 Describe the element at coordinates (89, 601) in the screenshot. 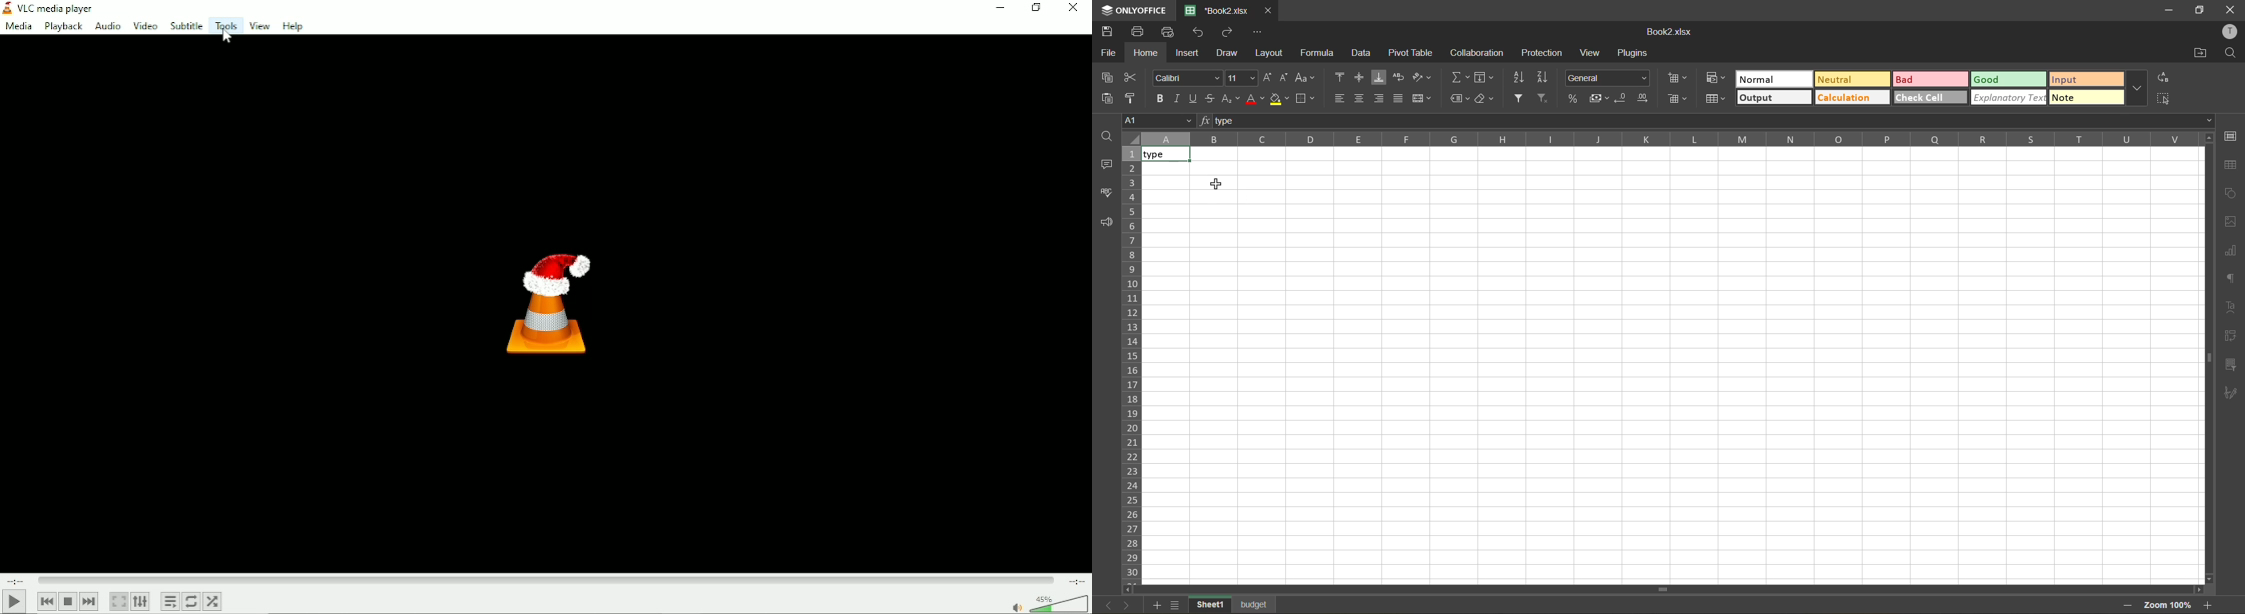

I see `Next` at that location.